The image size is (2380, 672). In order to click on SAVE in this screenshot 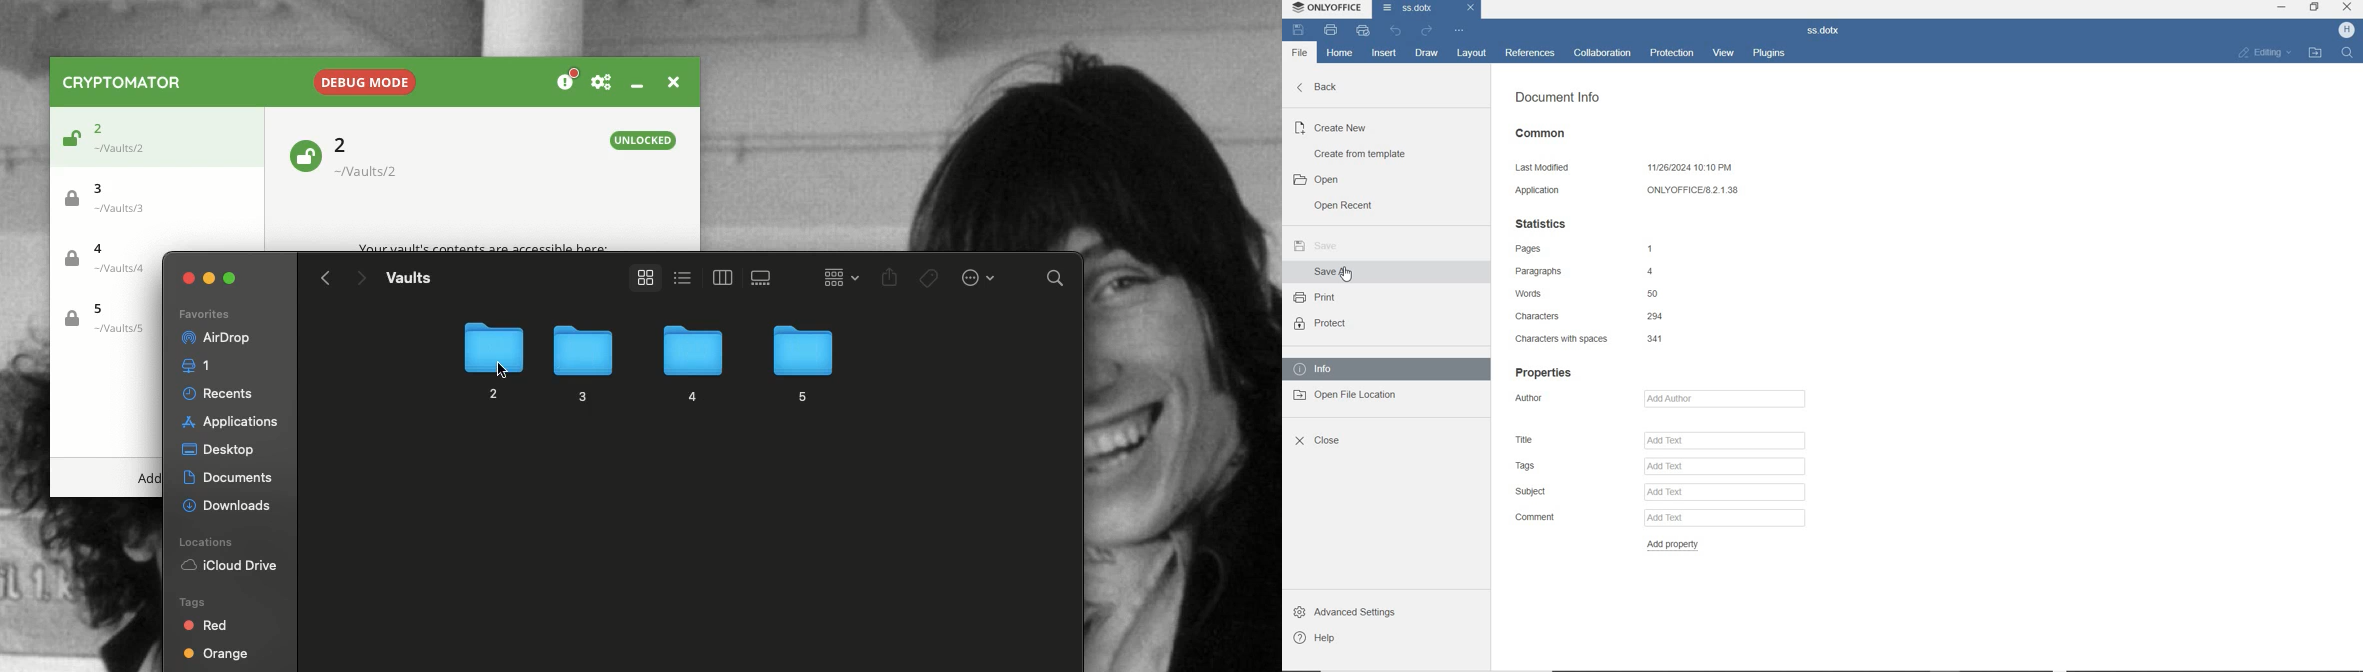, I will do `click(1315, 247)`.